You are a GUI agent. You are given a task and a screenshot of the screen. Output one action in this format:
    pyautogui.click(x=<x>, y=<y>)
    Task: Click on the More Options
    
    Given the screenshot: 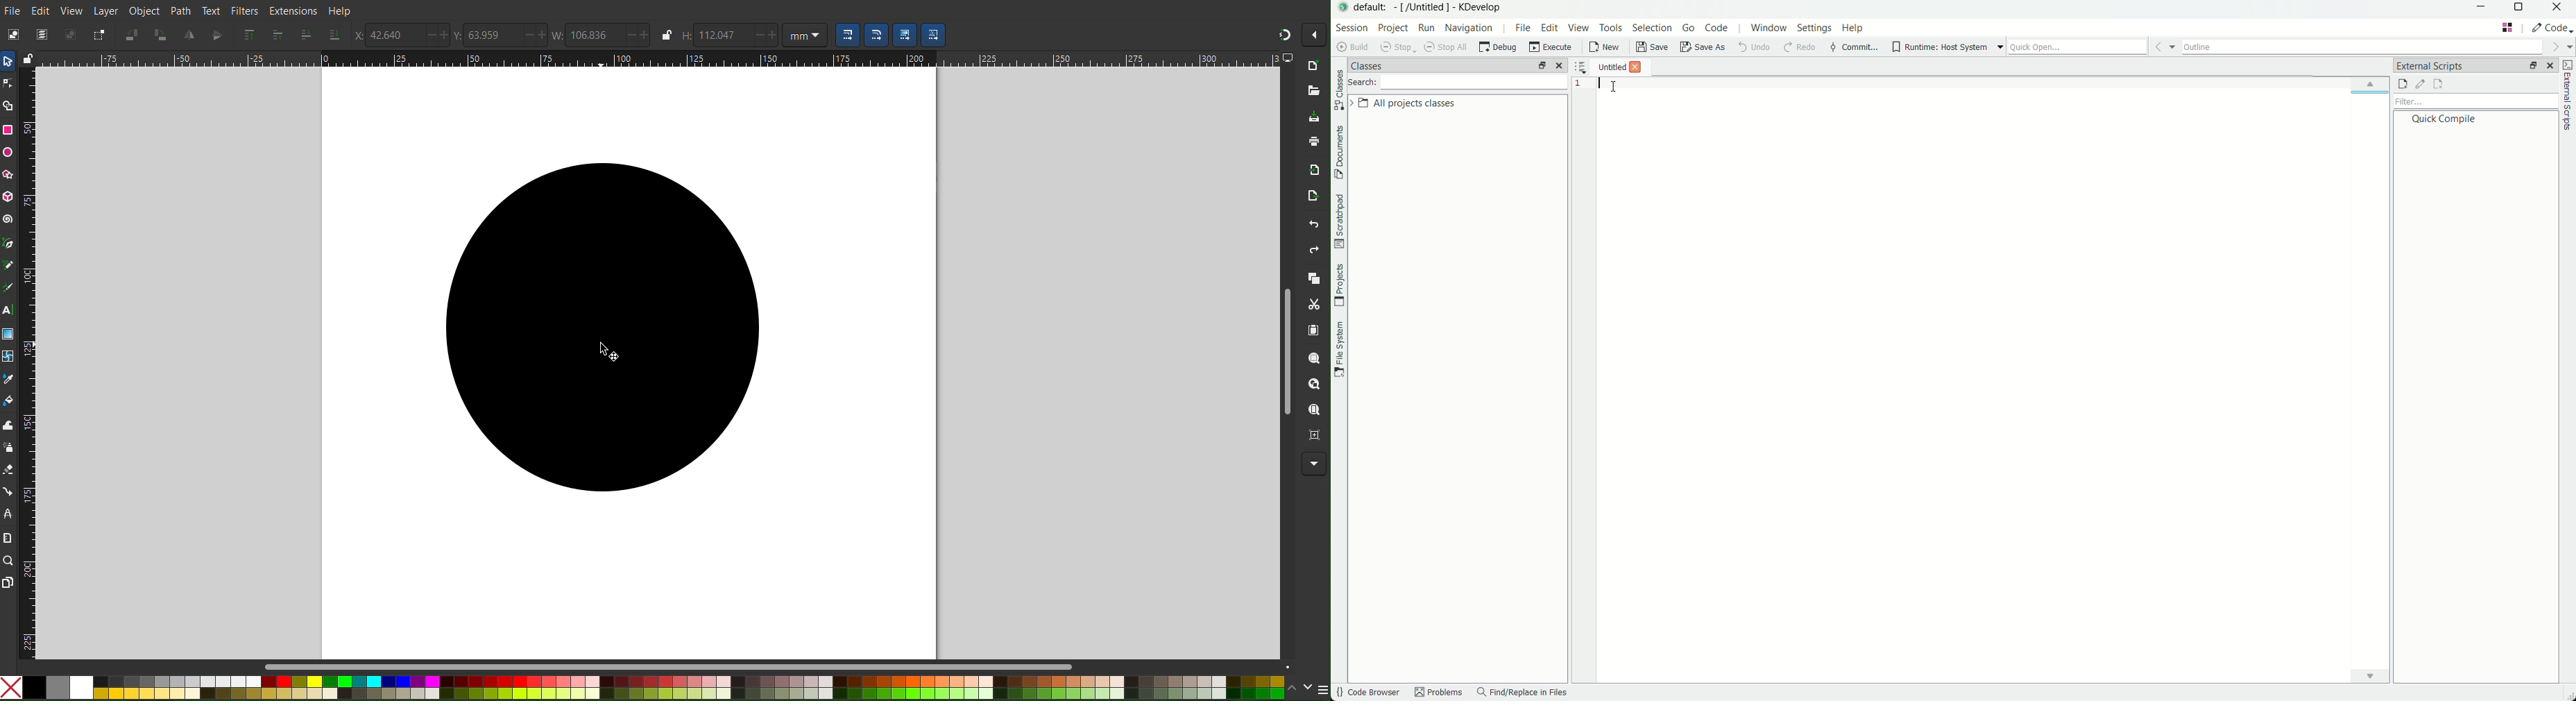 What is the action you would take?
    pyautogui.click(x=1313, y=464)
    